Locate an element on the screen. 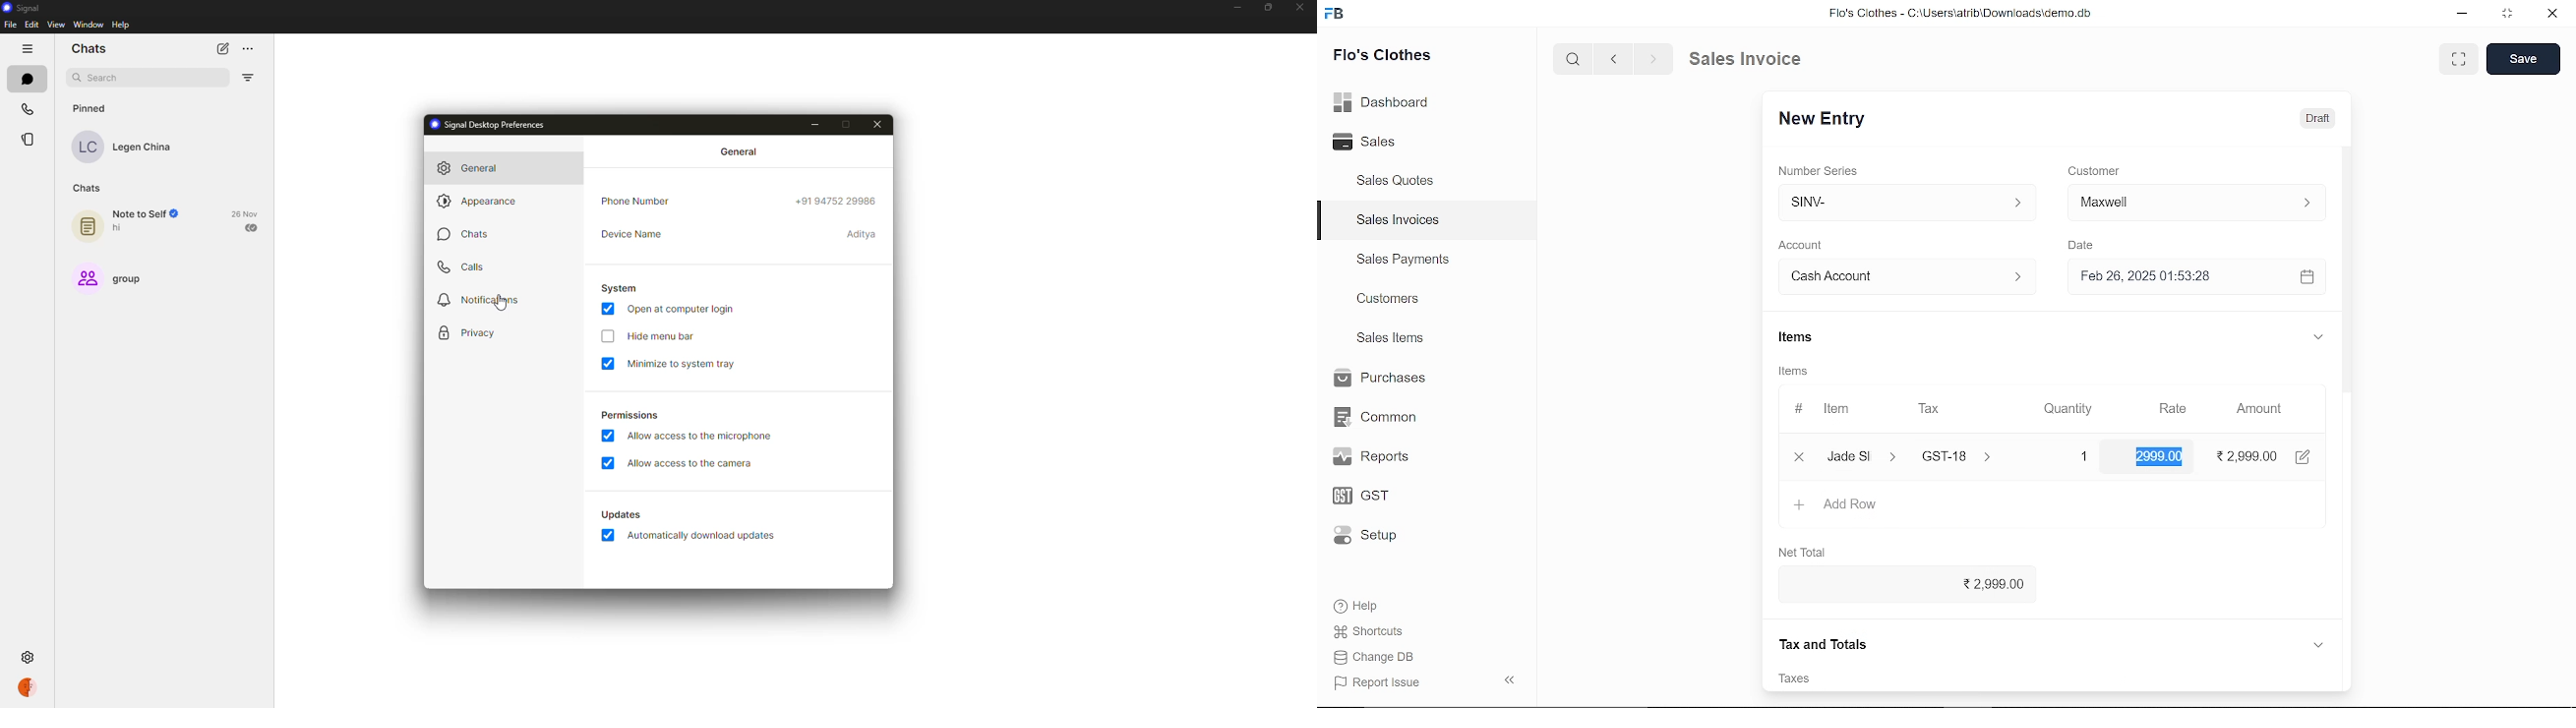 This screenshot has width=2576, height=728. enabled is located at coordinates (607, 436).